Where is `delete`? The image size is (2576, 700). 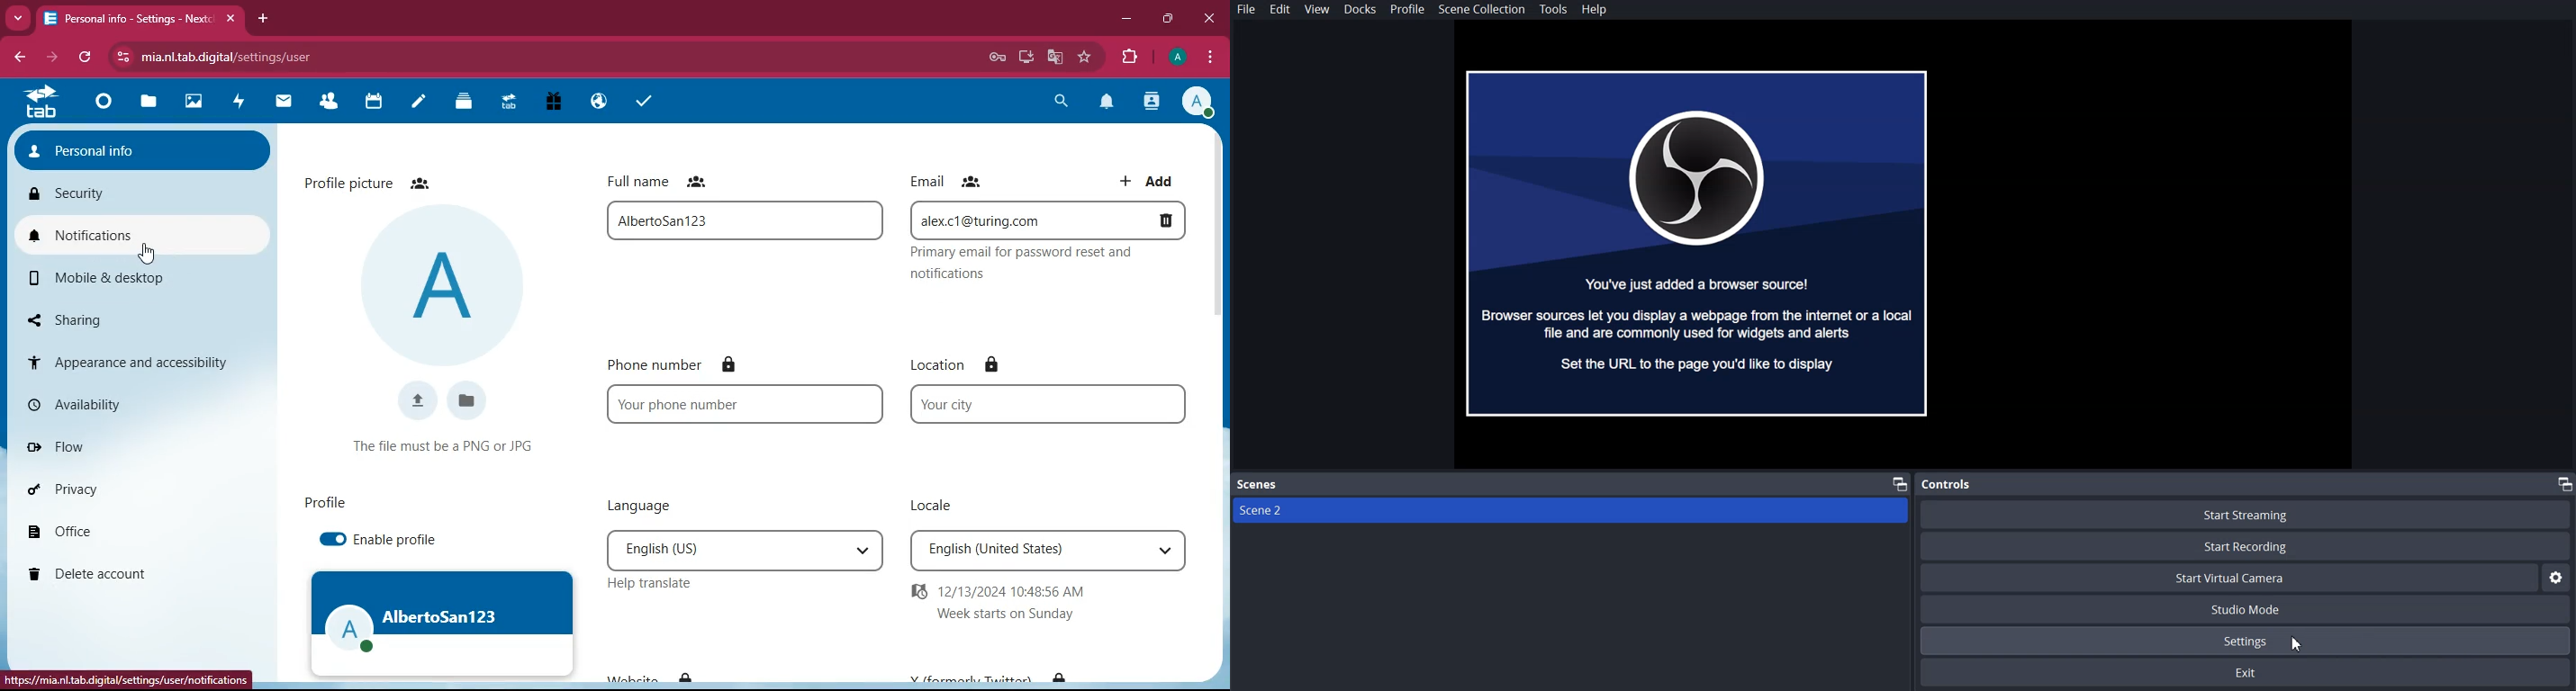
delete is located at coordinates (1166, 221).